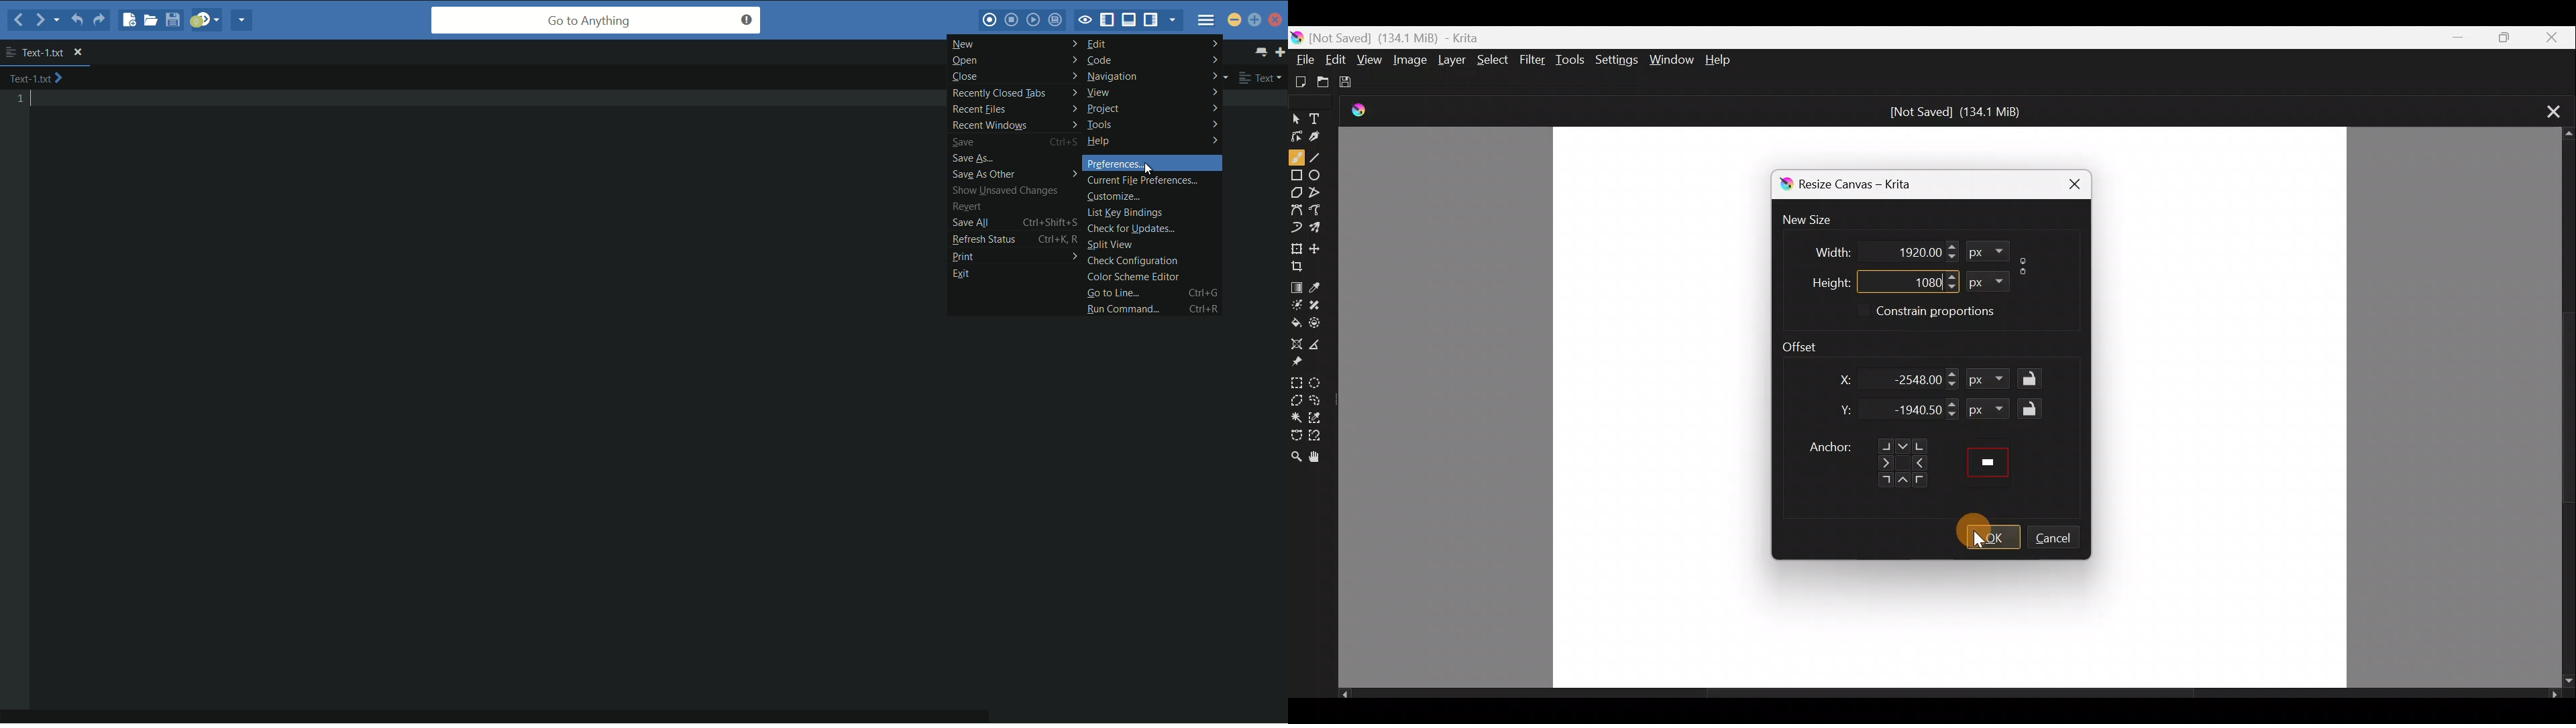 The image size is (2576, 728). Describe the element at coordinates (1051, 221) in the screenshot. I see `ctrl+Shift+S` at that location.